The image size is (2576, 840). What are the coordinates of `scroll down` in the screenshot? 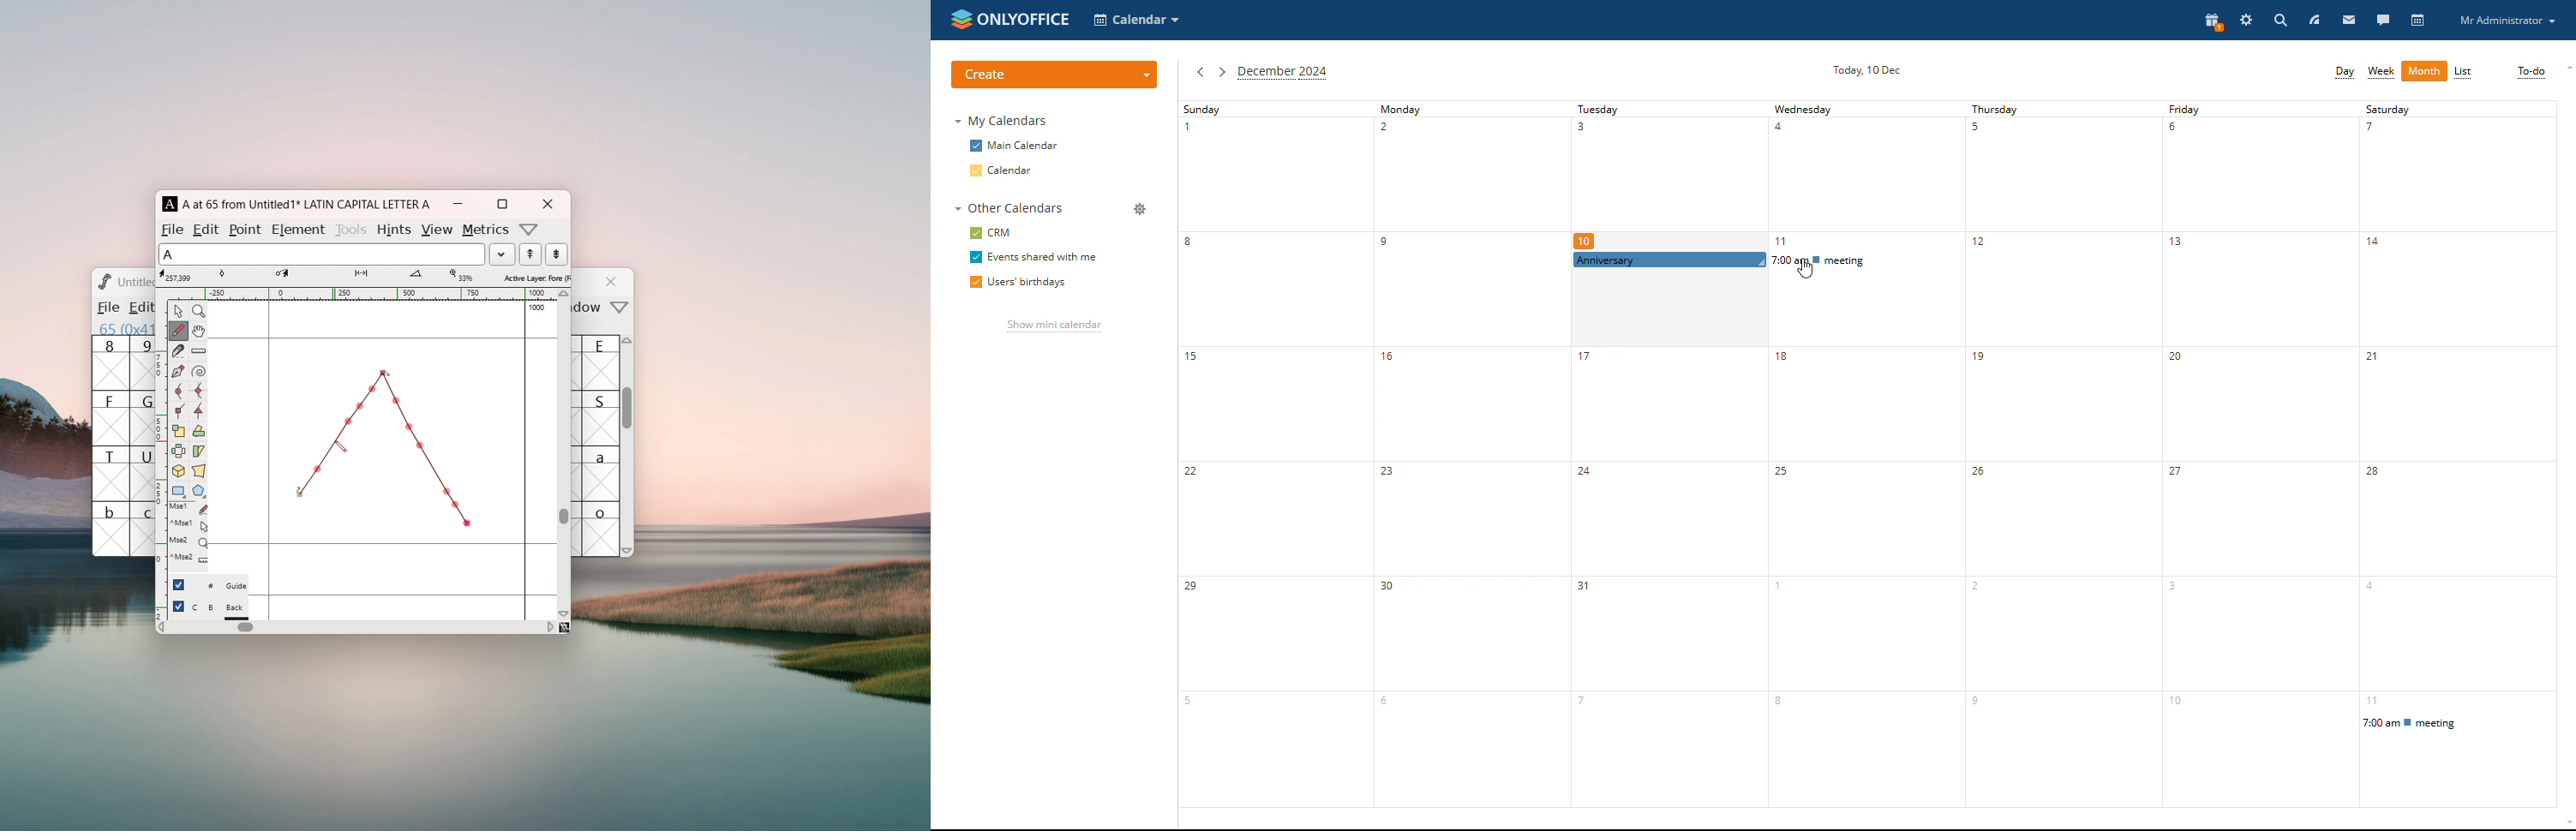 It's located at (628, 550).